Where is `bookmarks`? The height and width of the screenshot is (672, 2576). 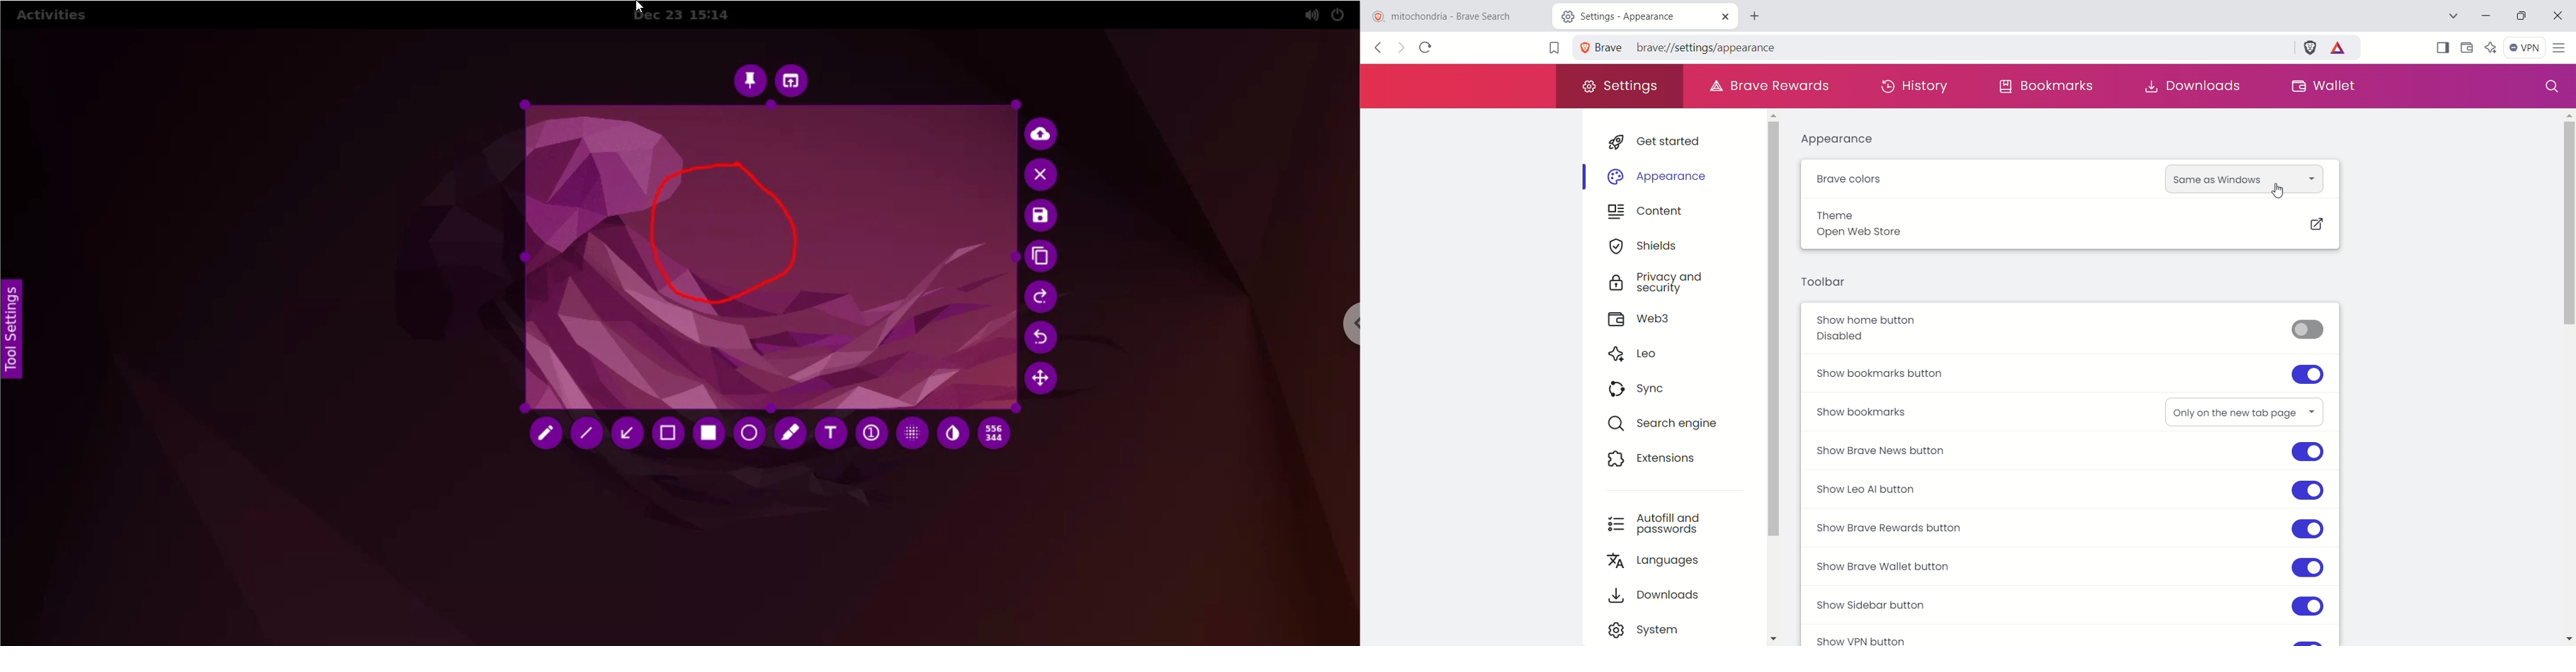 bookmarks is located at coordinates (2047, 89).